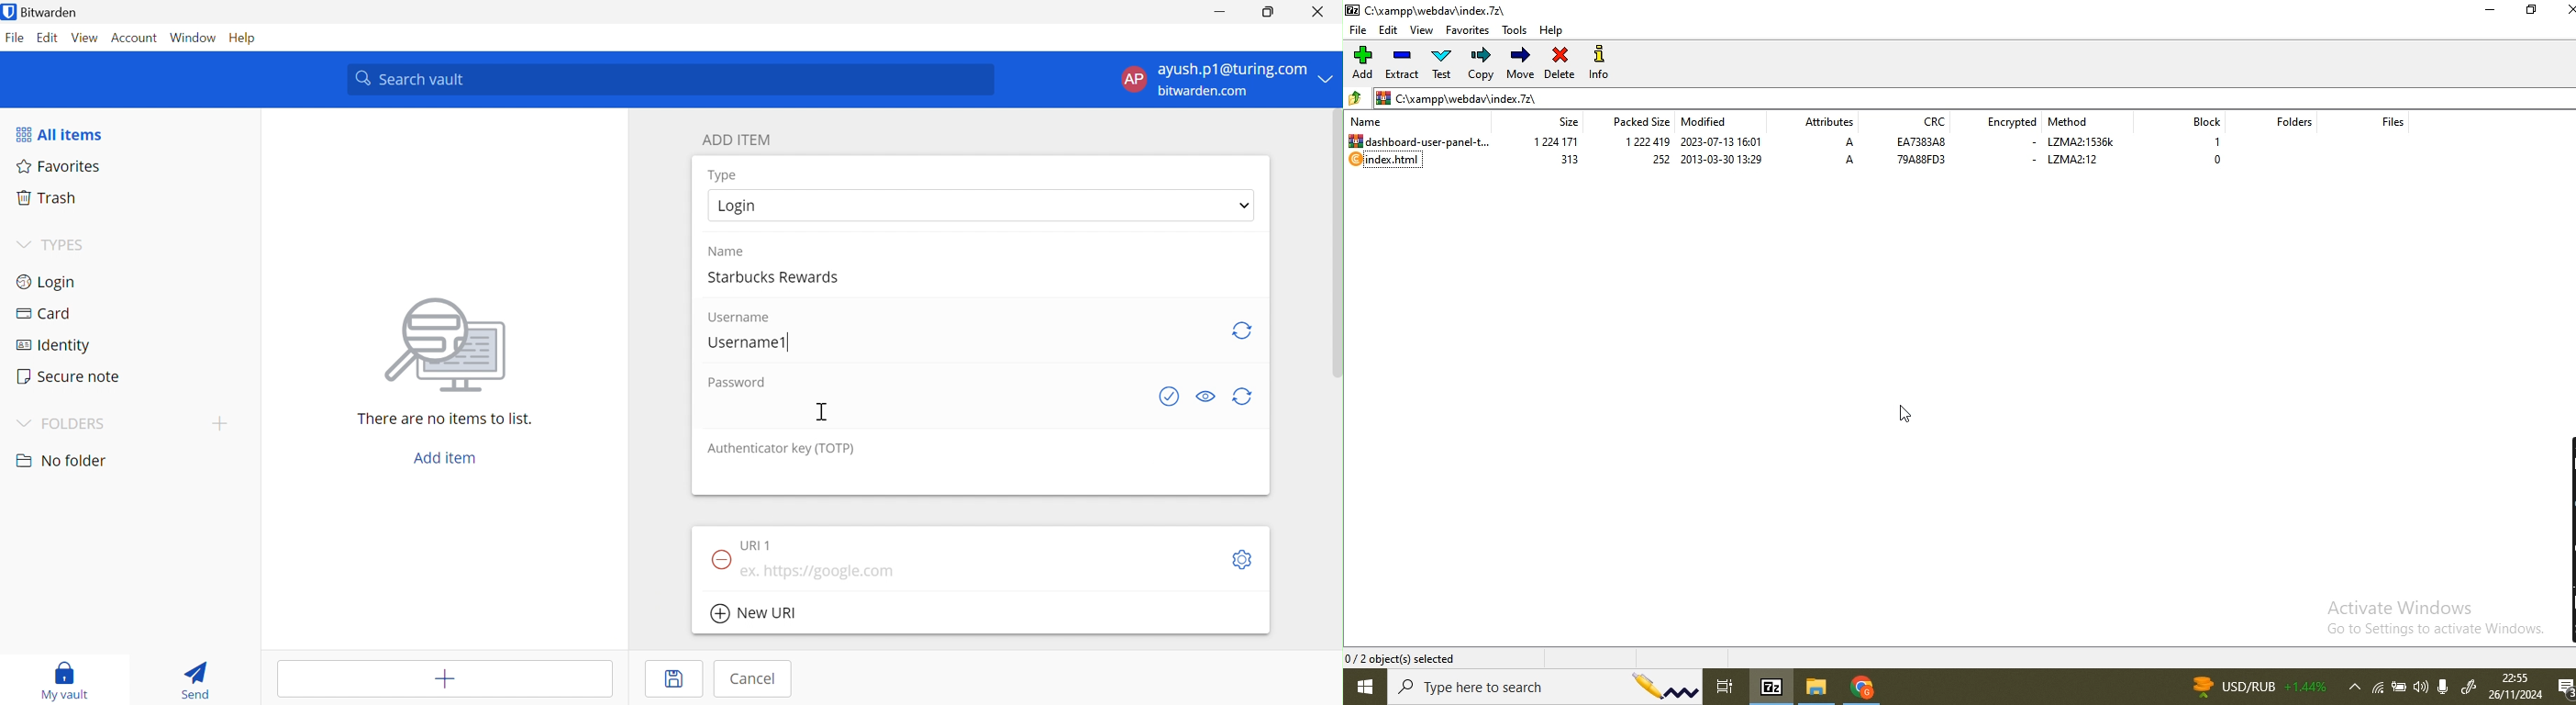 This screenshot has width=2576, height=728. Describe the element at coordinates (1481, 64) in the screenshot. I see `copy` at that location.